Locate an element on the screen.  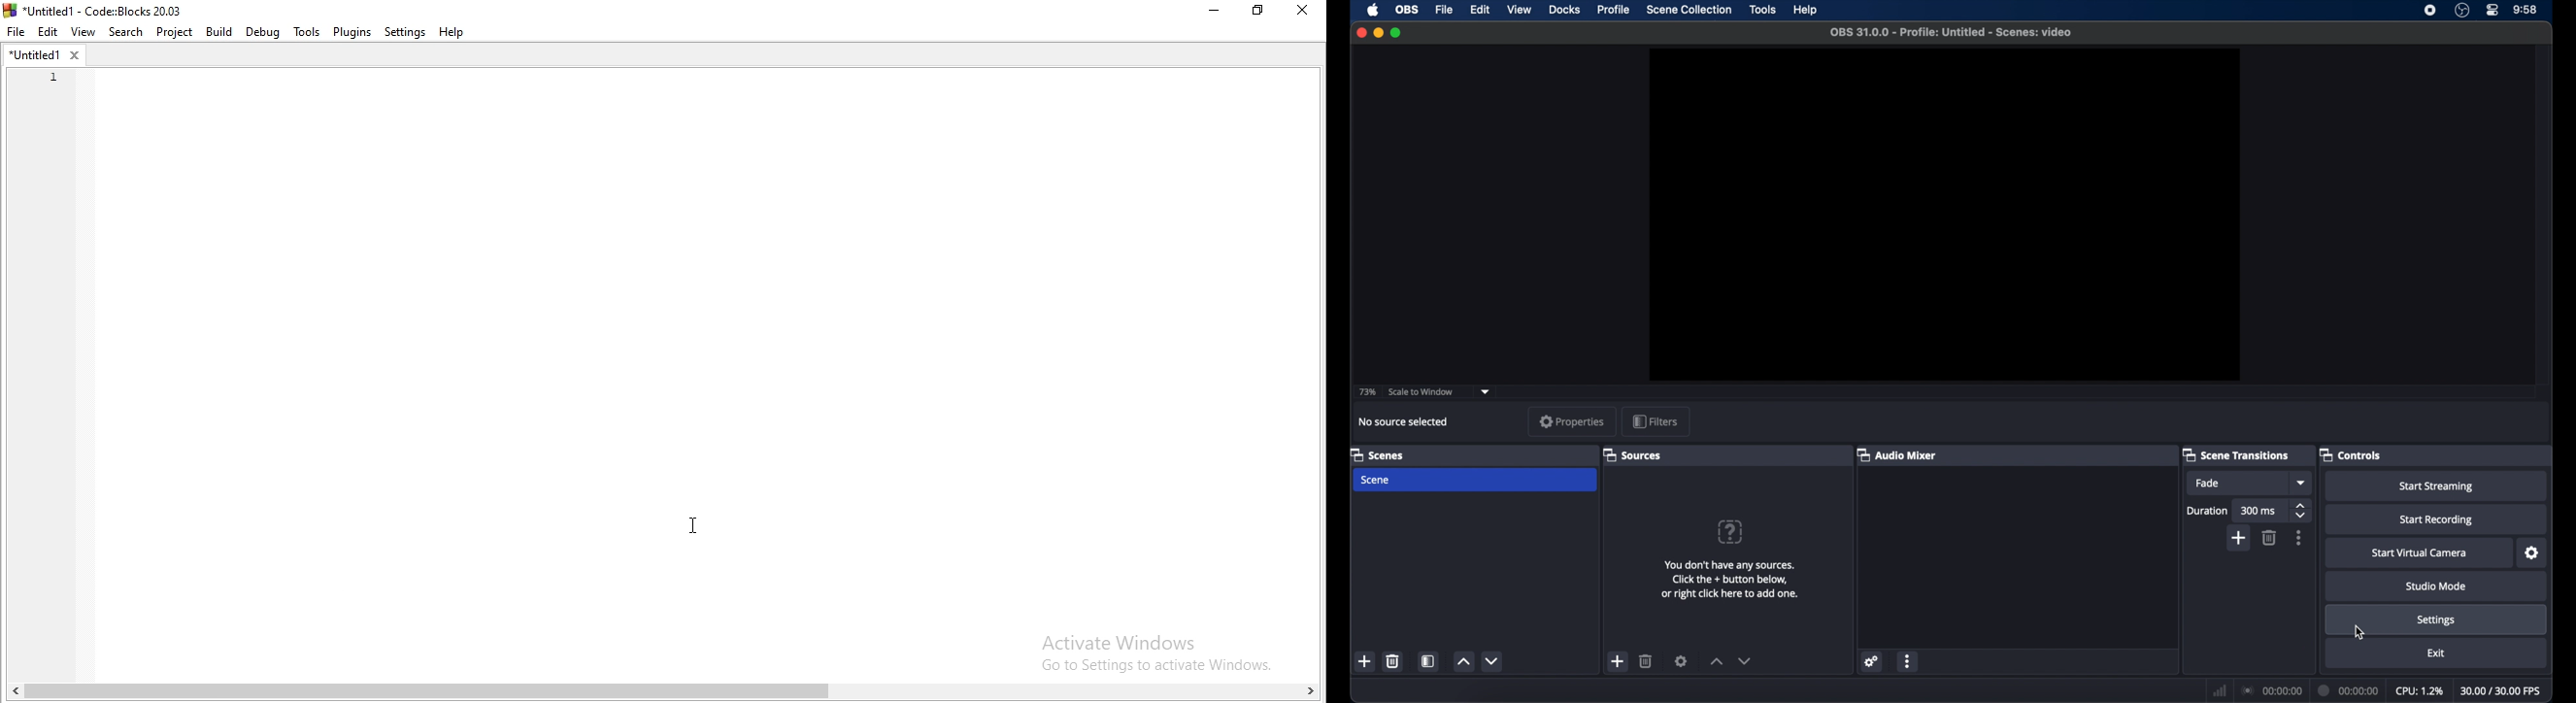
300 ms is located at coordinates (2258, 512).